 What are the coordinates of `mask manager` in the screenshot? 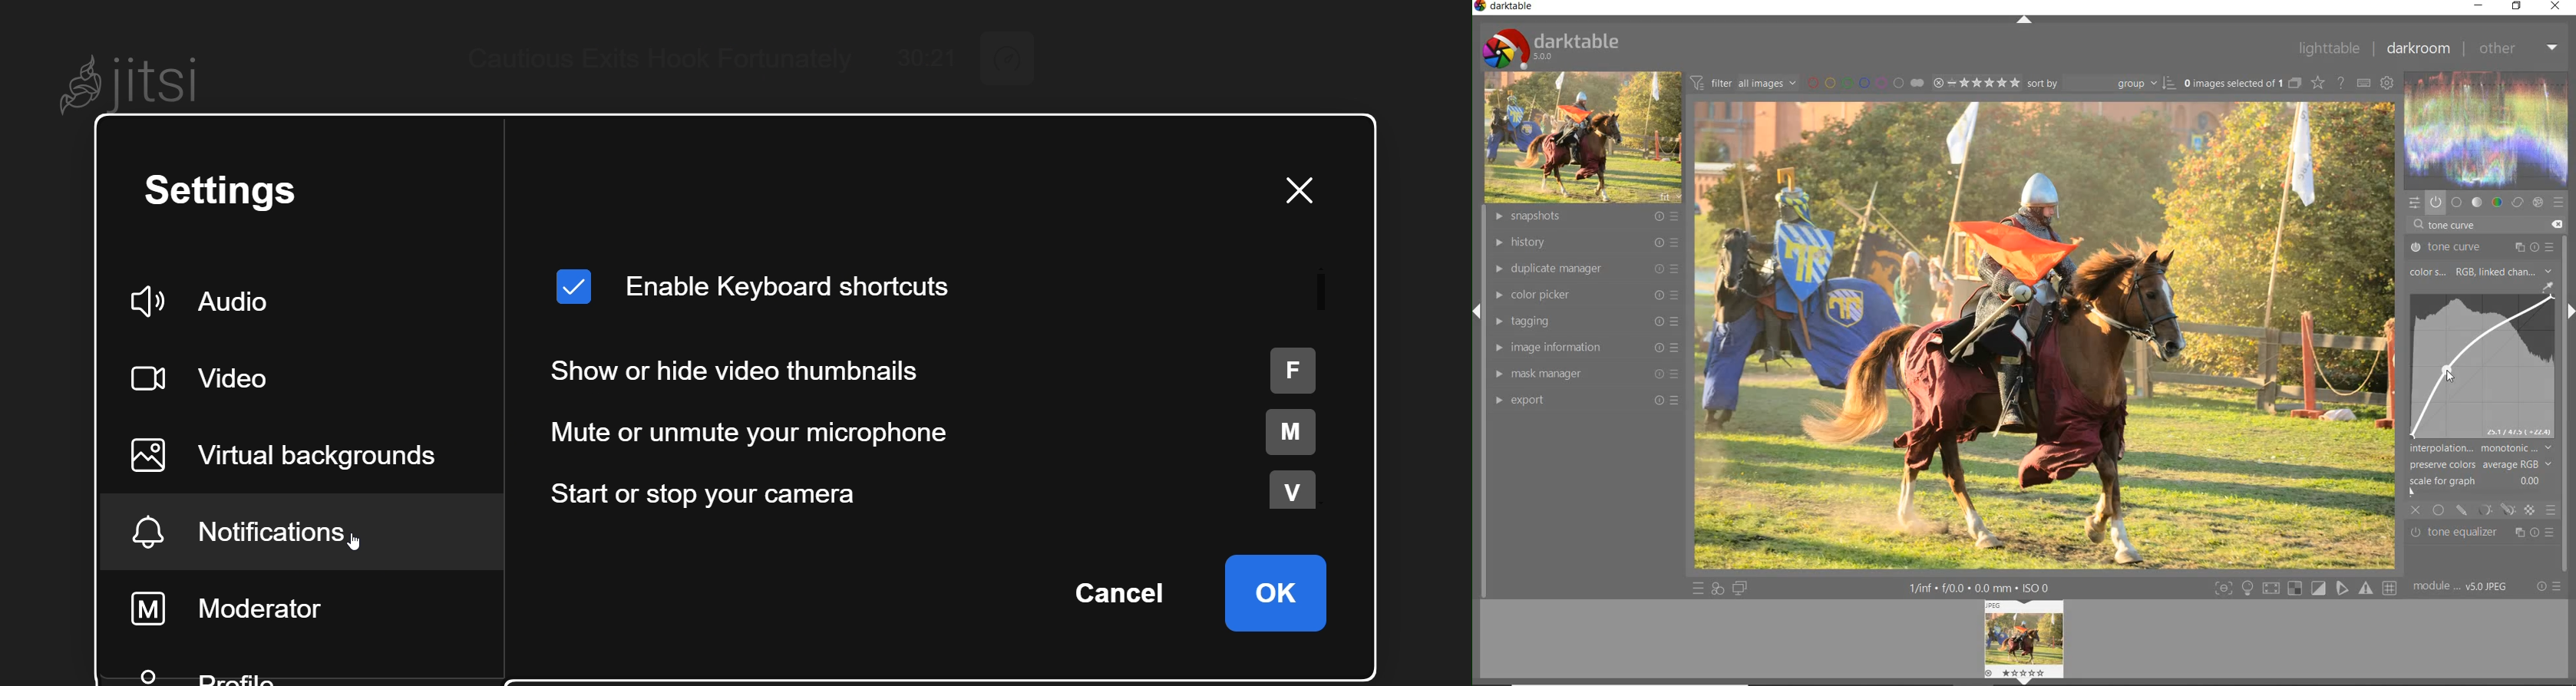 It's located at (1583, 375).